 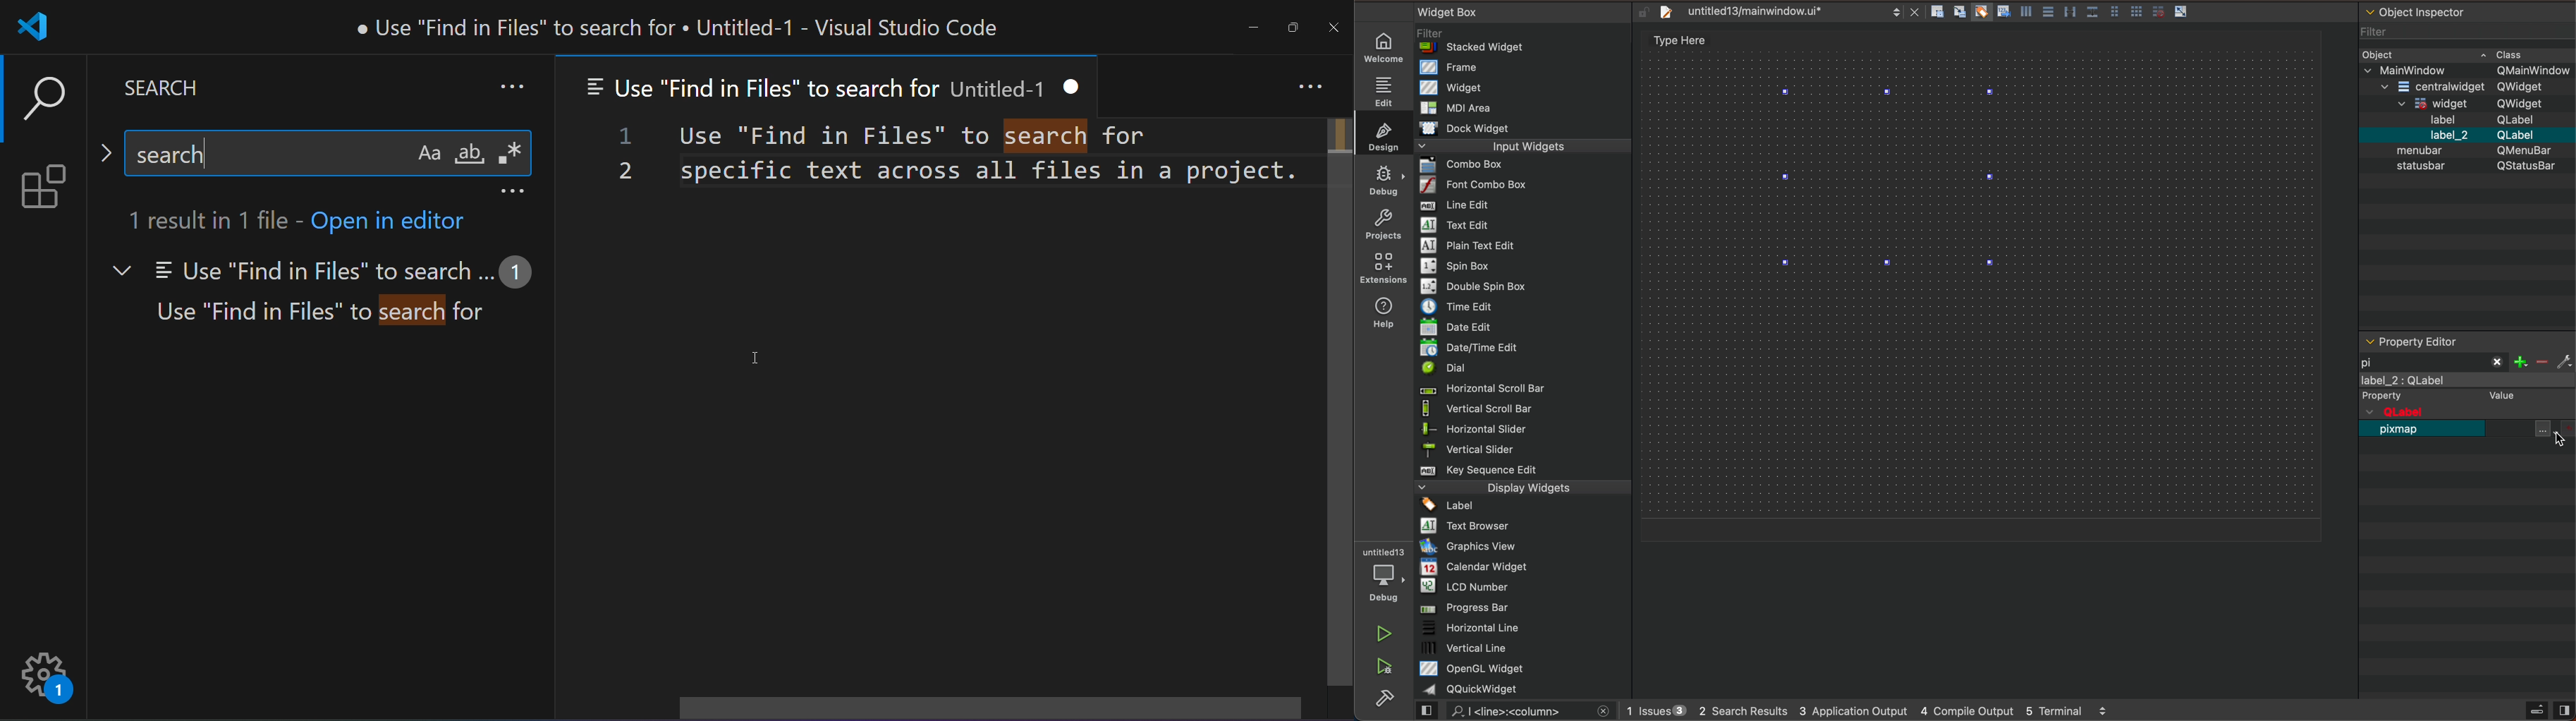 What do you see at coordinates (2538, 711) in the screenshot?
I see `` at bounding box center [2538, 711].